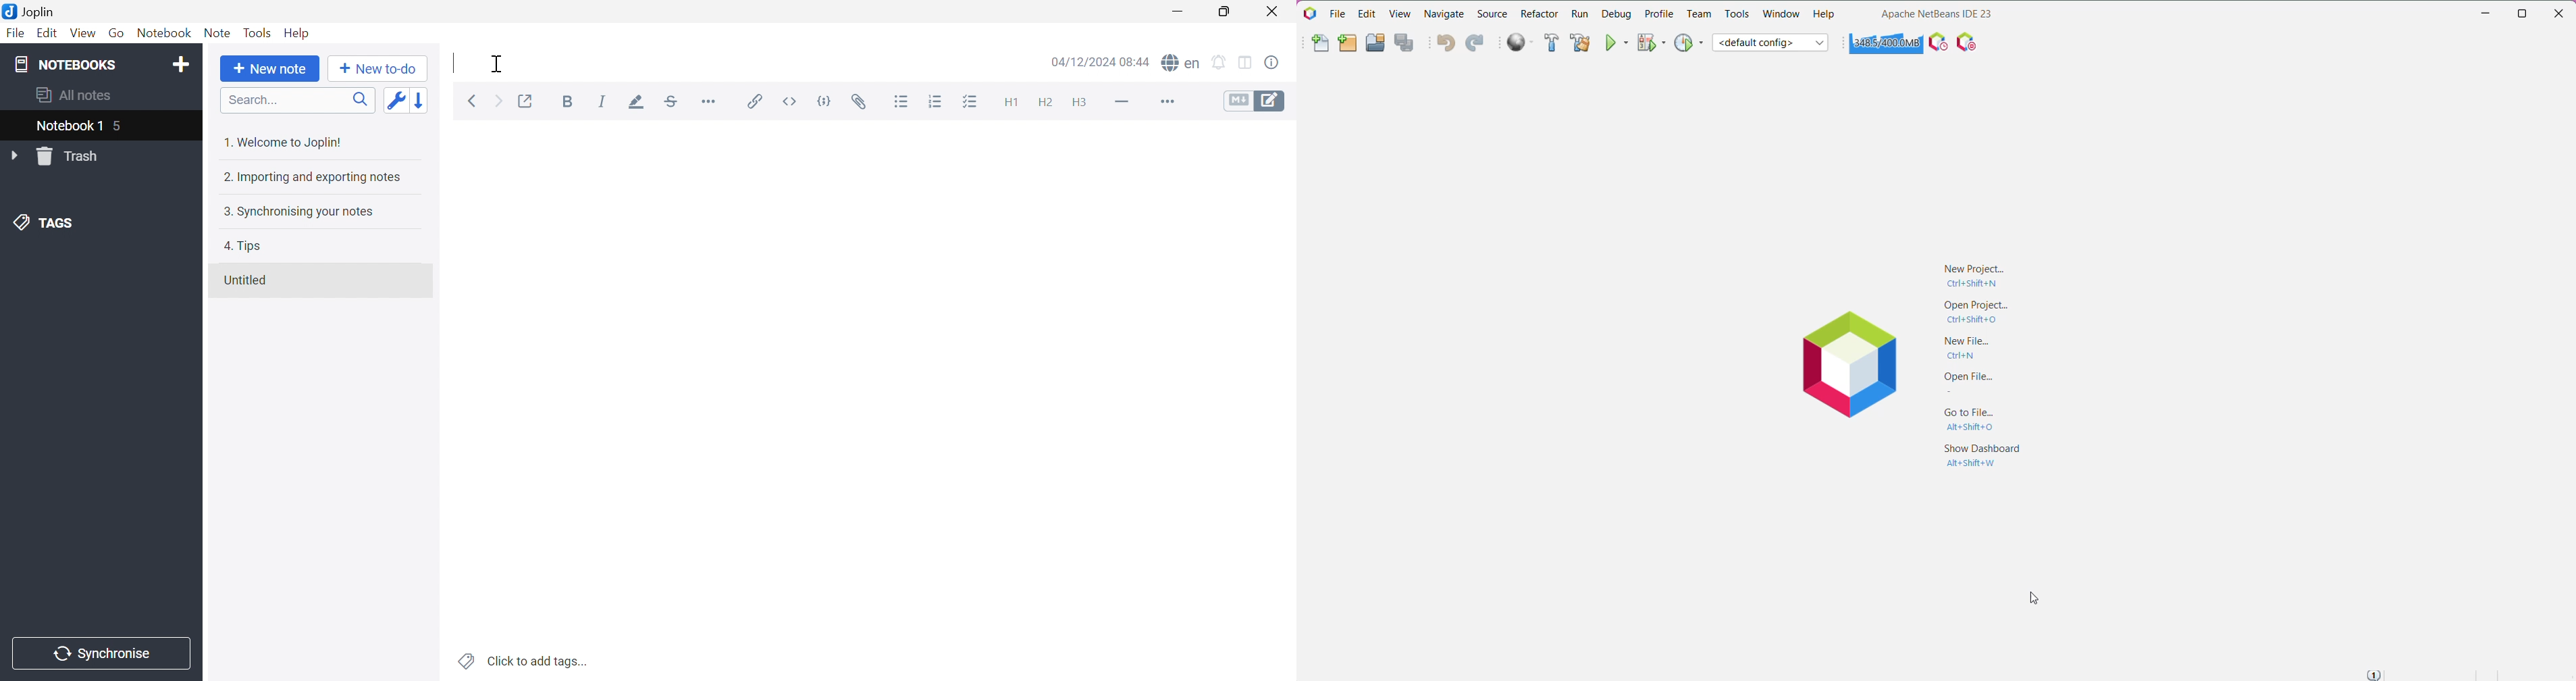 This screenshot has width=2576, height=700. Describe the element at coordinates (50, 35) in the screenshot. I see `Edit` at that location.